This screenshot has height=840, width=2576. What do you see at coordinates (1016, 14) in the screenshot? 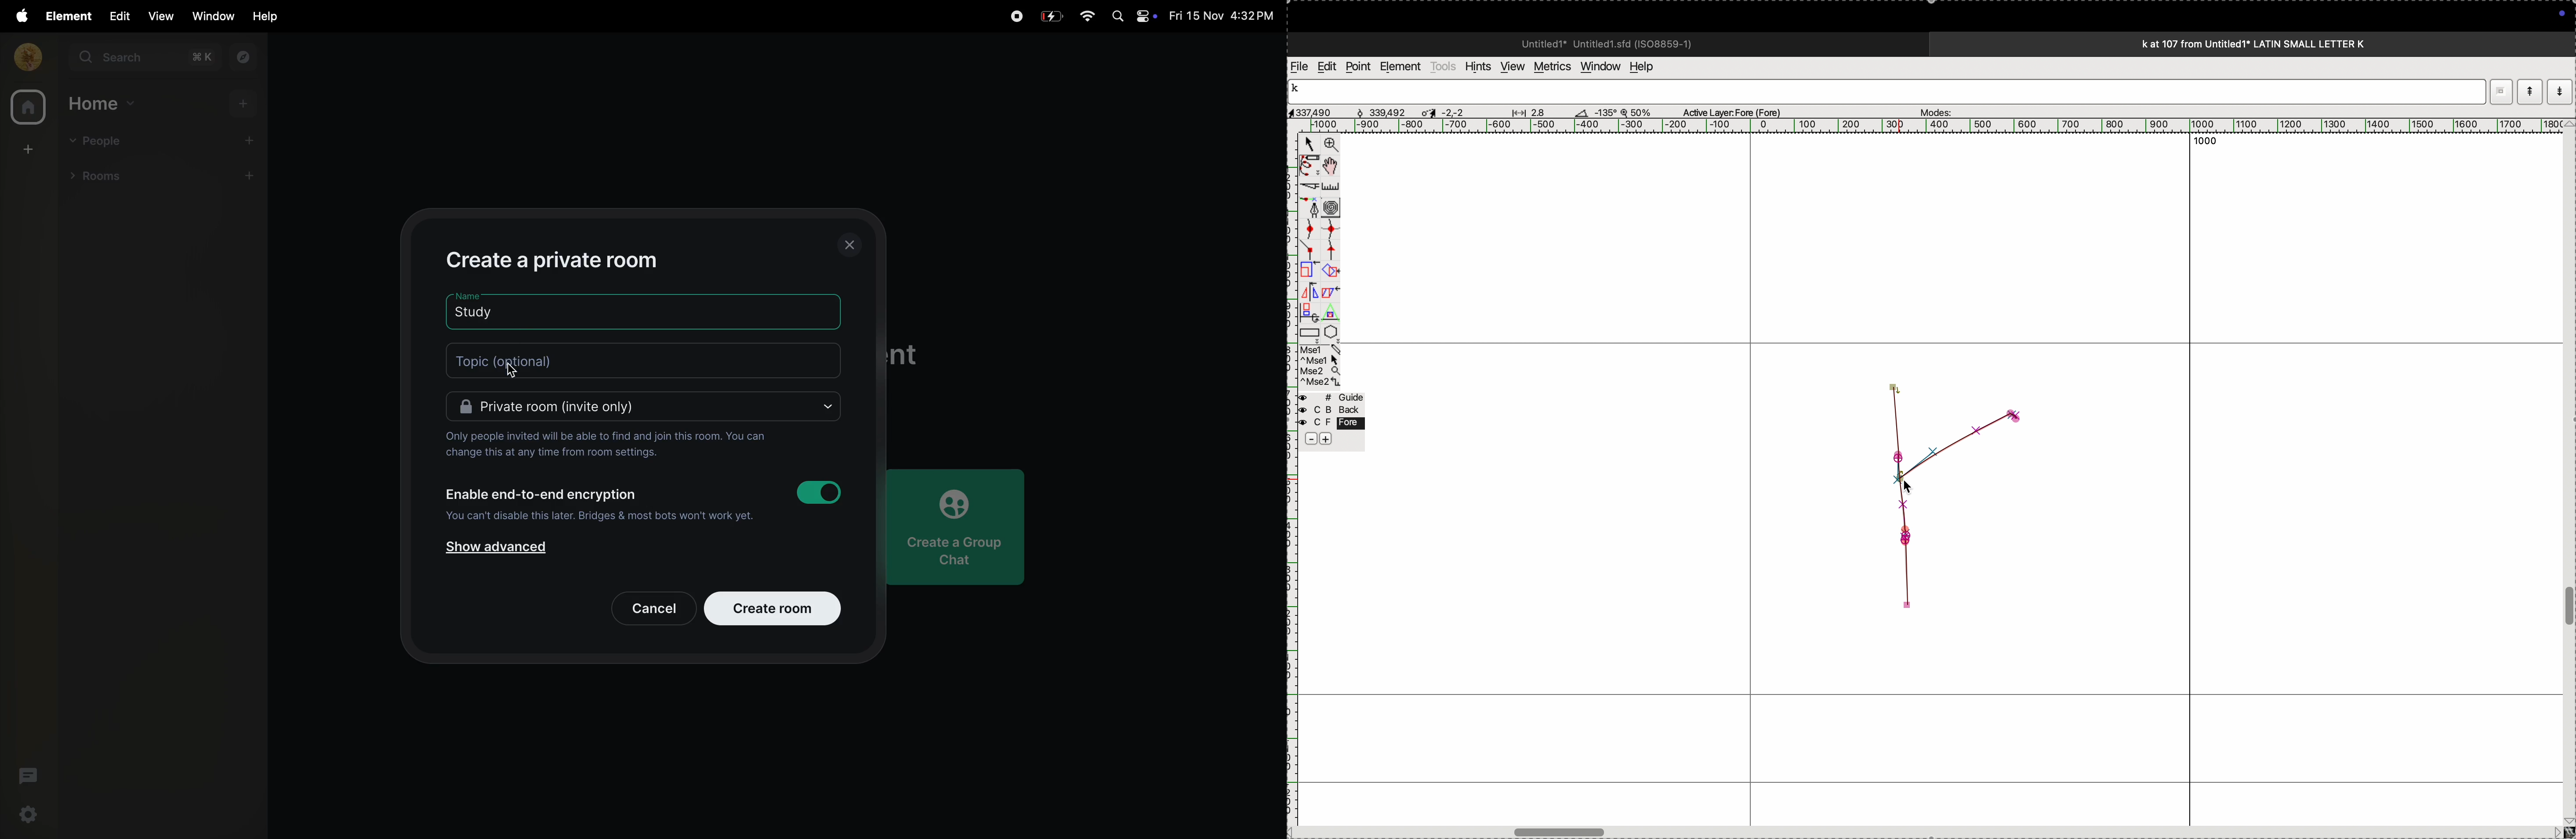
I see `record` at bounding box center [1016, 14].